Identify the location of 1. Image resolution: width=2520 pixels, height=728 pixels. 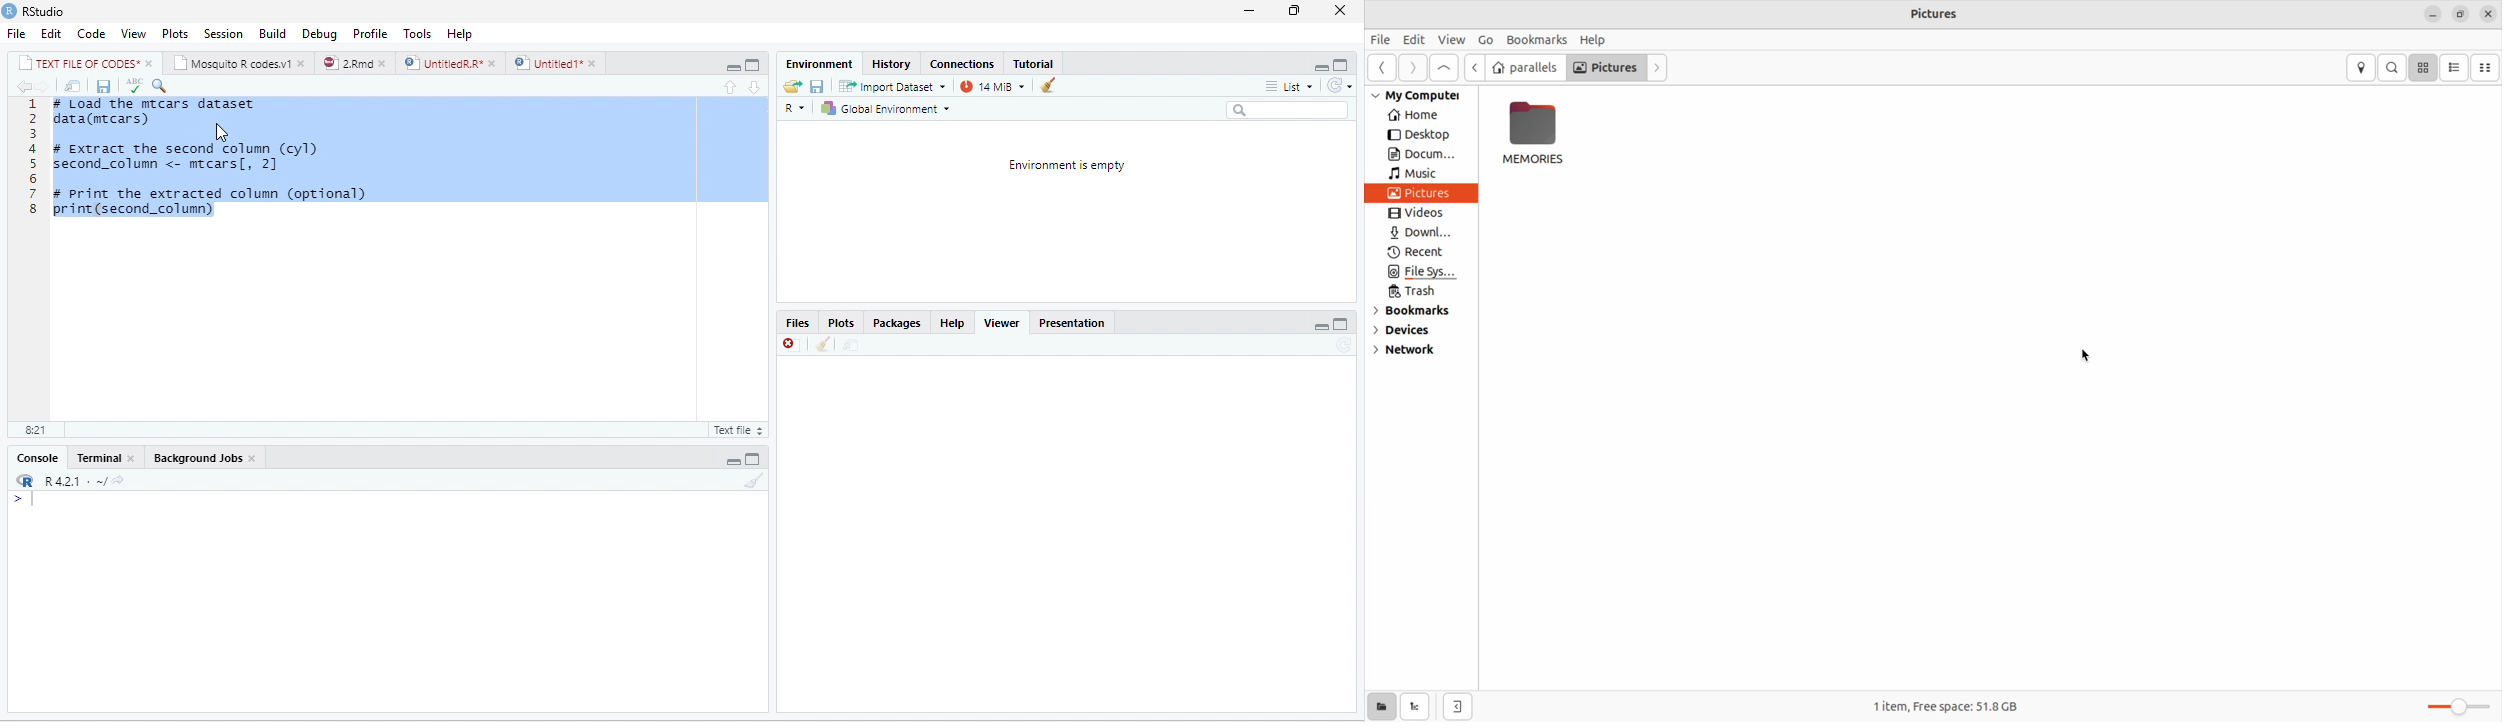
(33, 104).